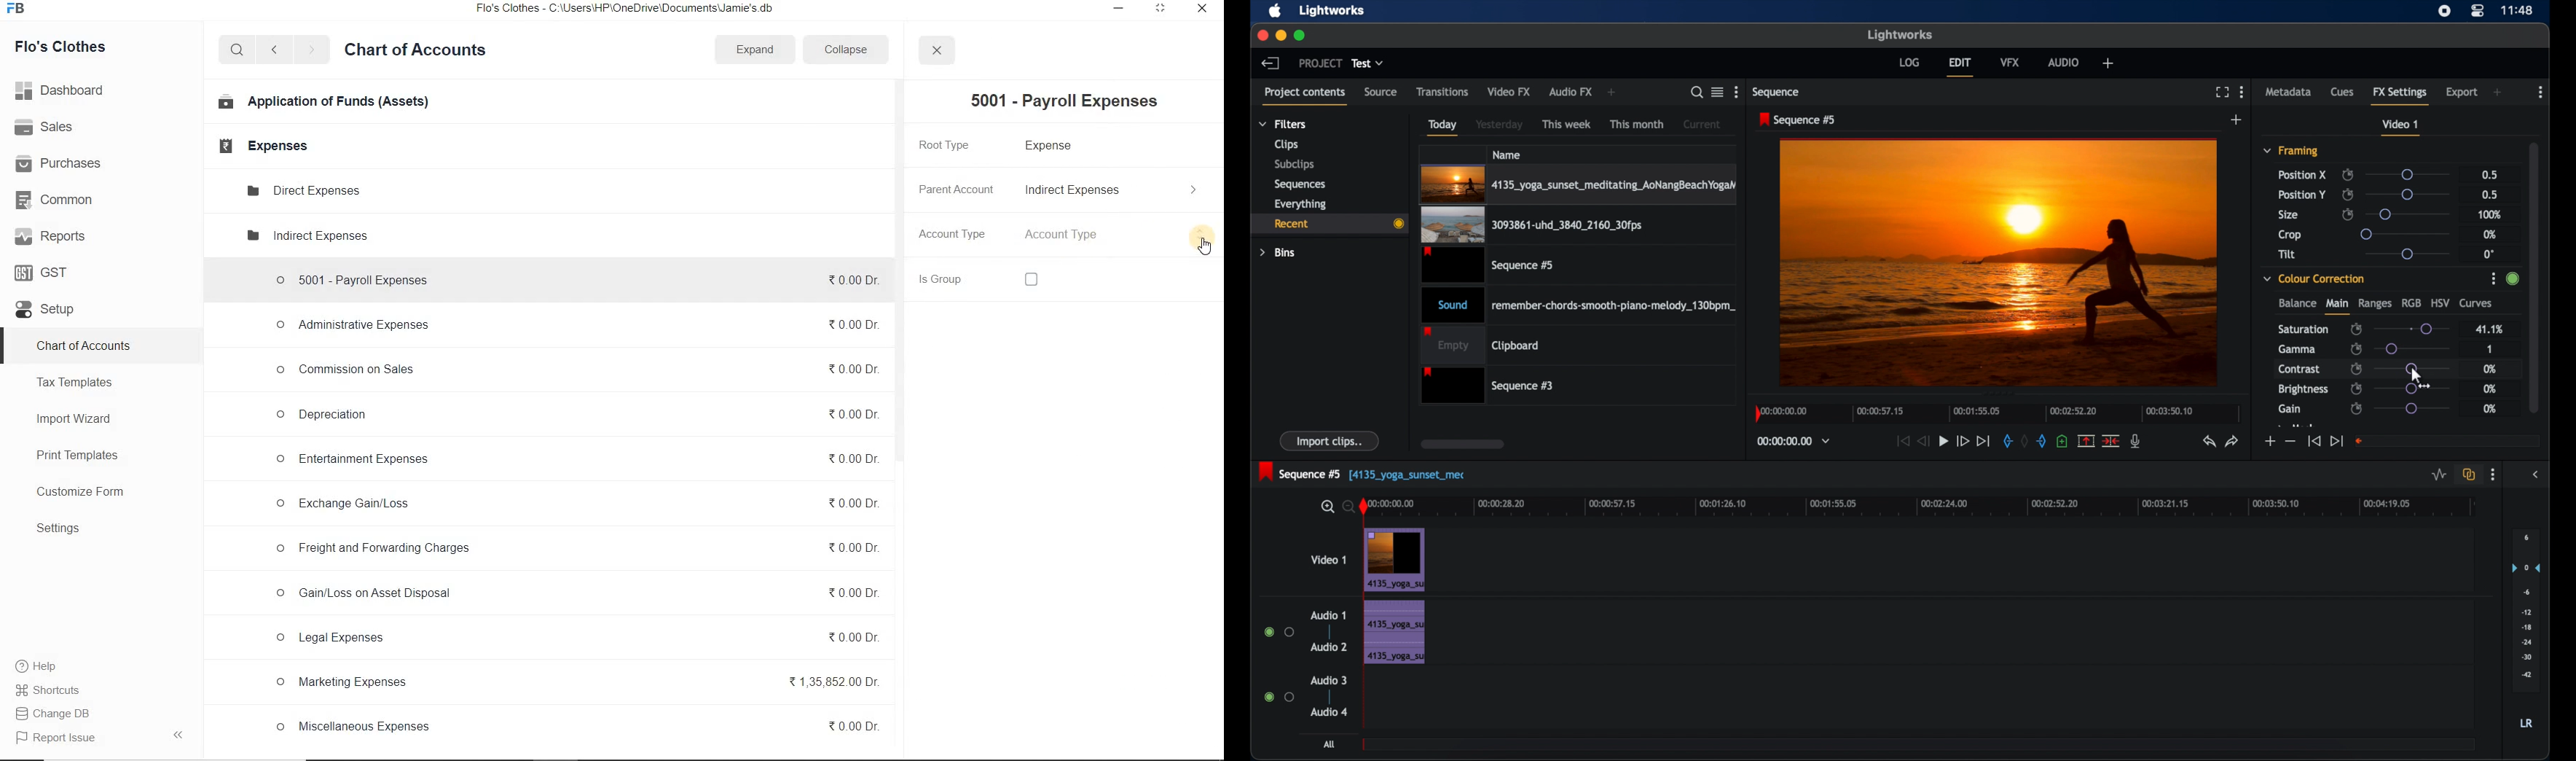  Describe the element at coordinates (2287, 254) in the screenshot. I see `tilt` at that location.